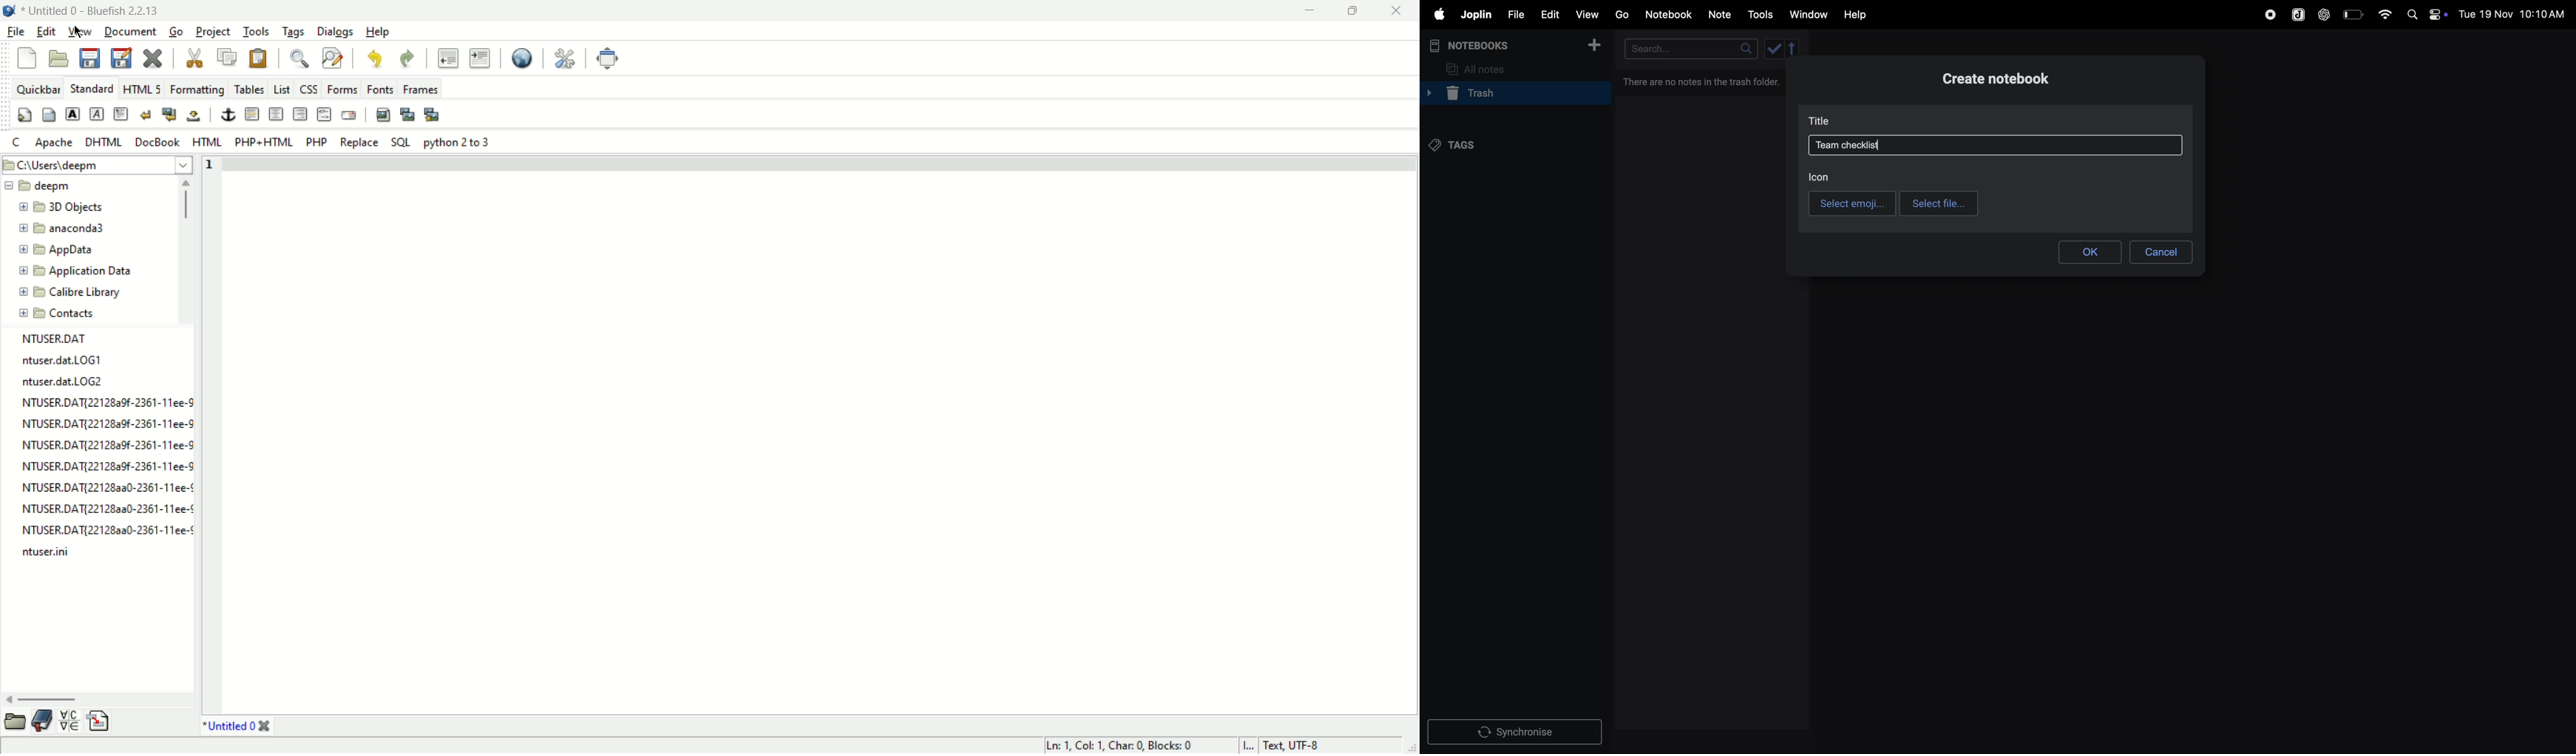 The height and width of the screenshot is (756, 2576). Describe the element at coordinates (375, 58) in the screenshot. I see `undo` at that location.